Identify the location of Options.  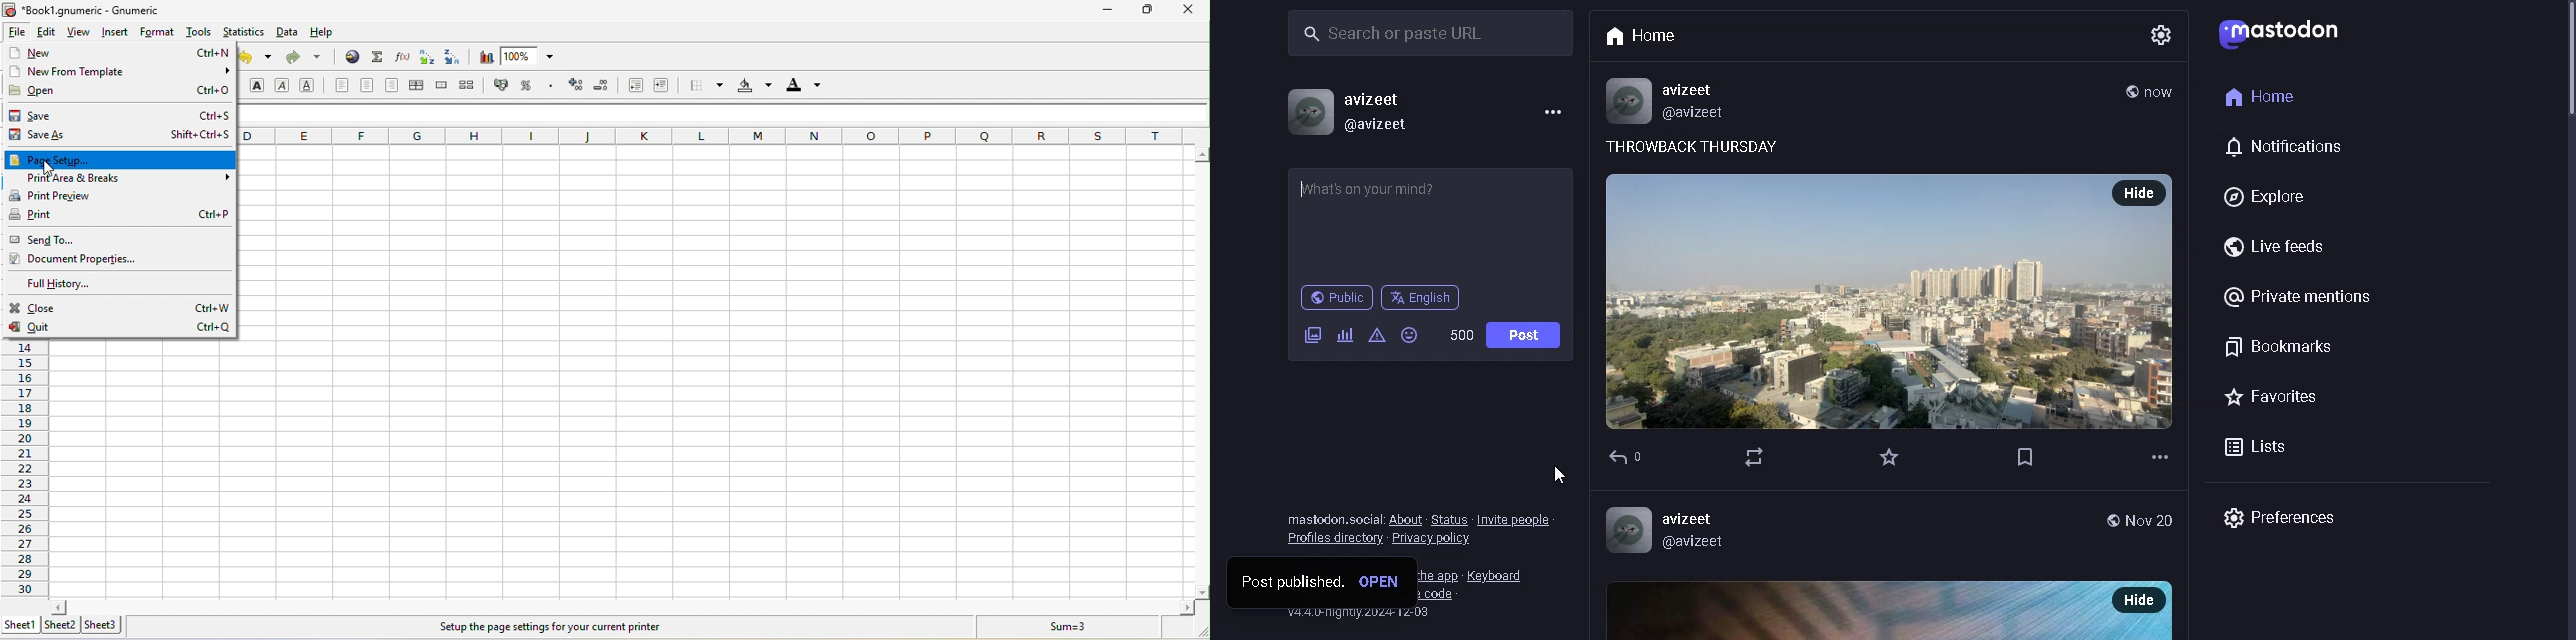
(2159, 458).